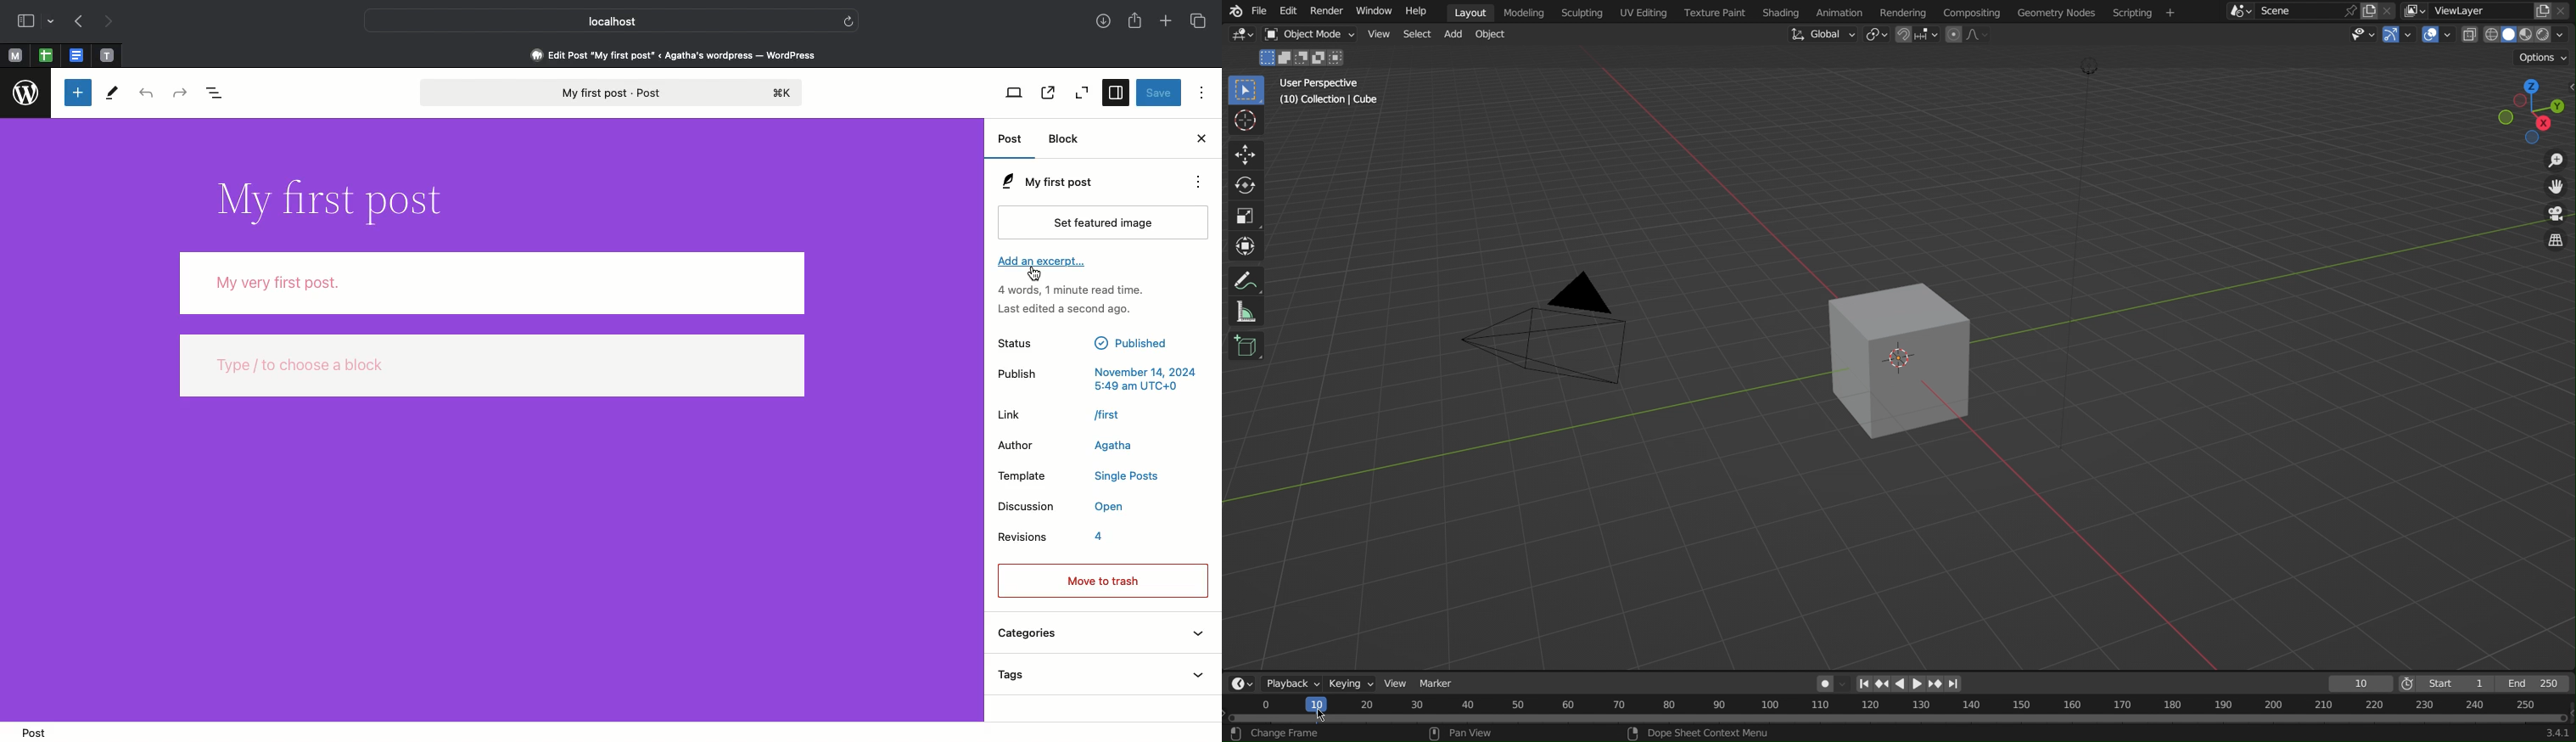  I want to click on Share, so click(1137, 22).